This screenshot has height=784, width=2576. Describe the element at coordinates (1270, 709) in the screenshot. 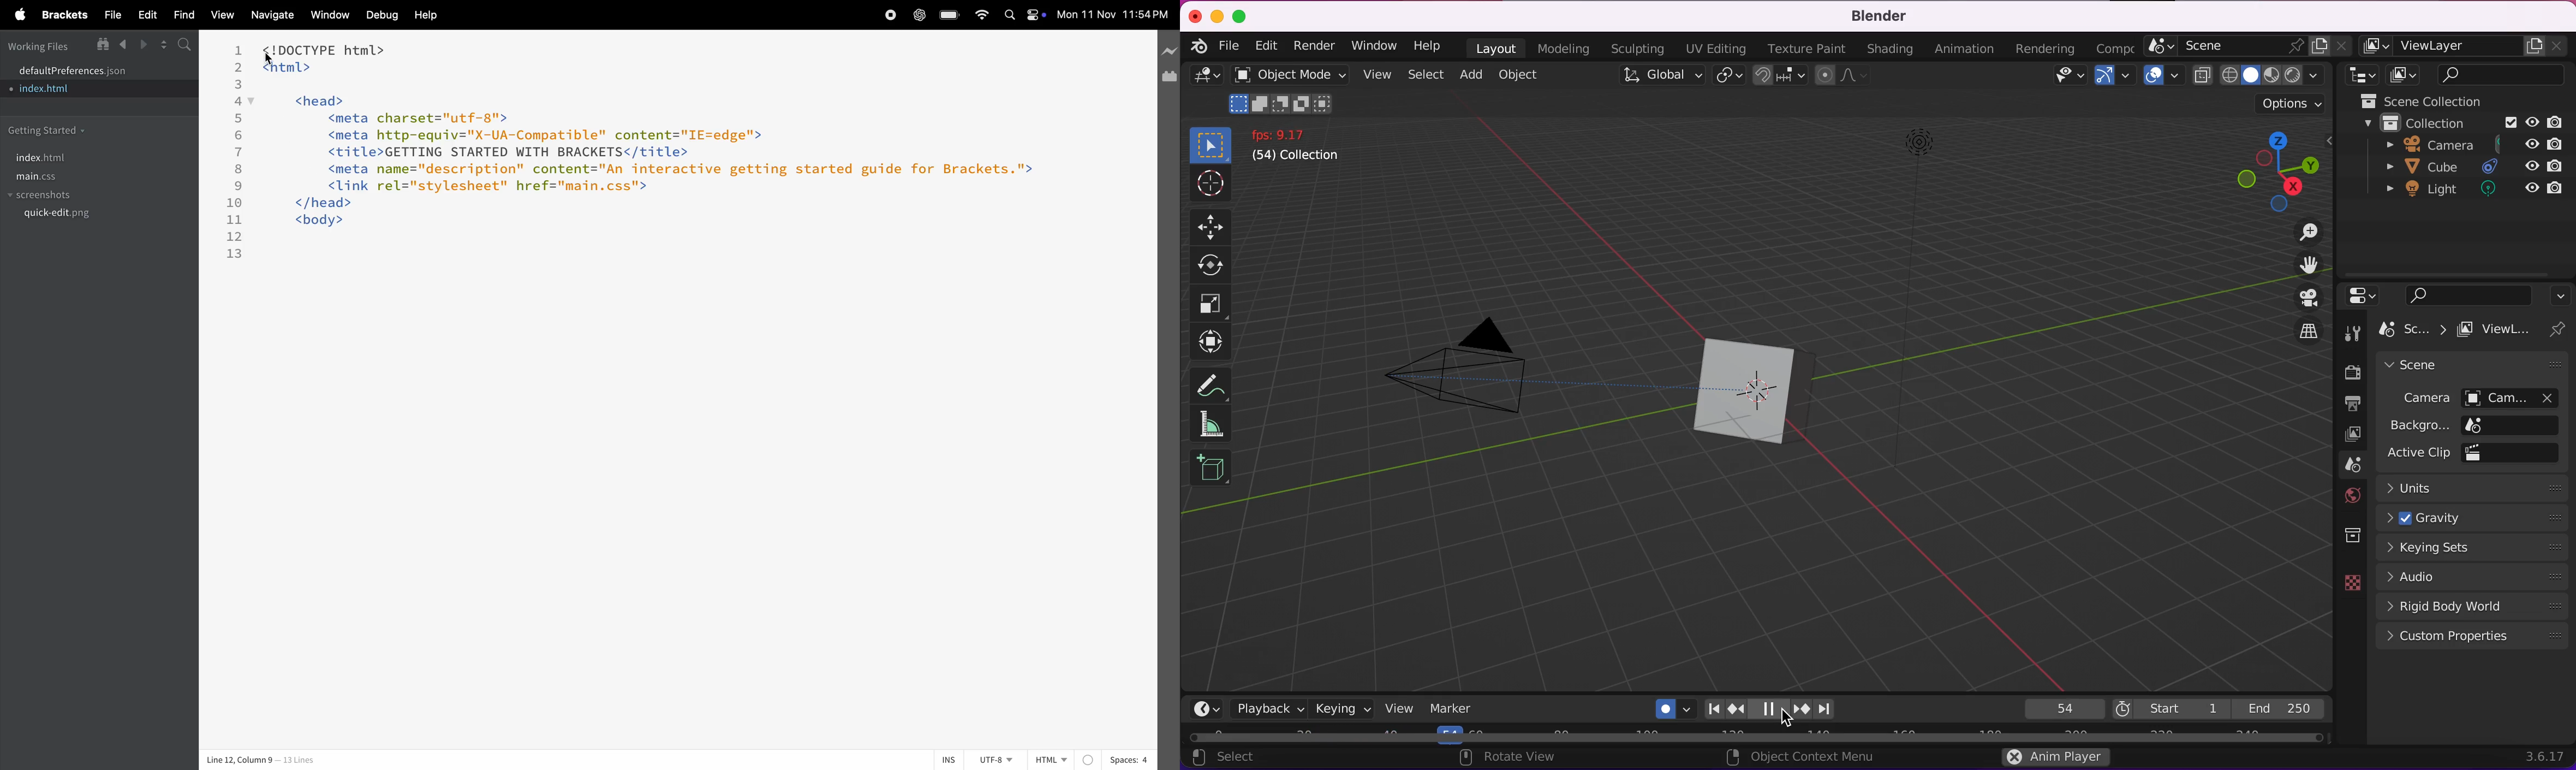

I see `playback` at that location.